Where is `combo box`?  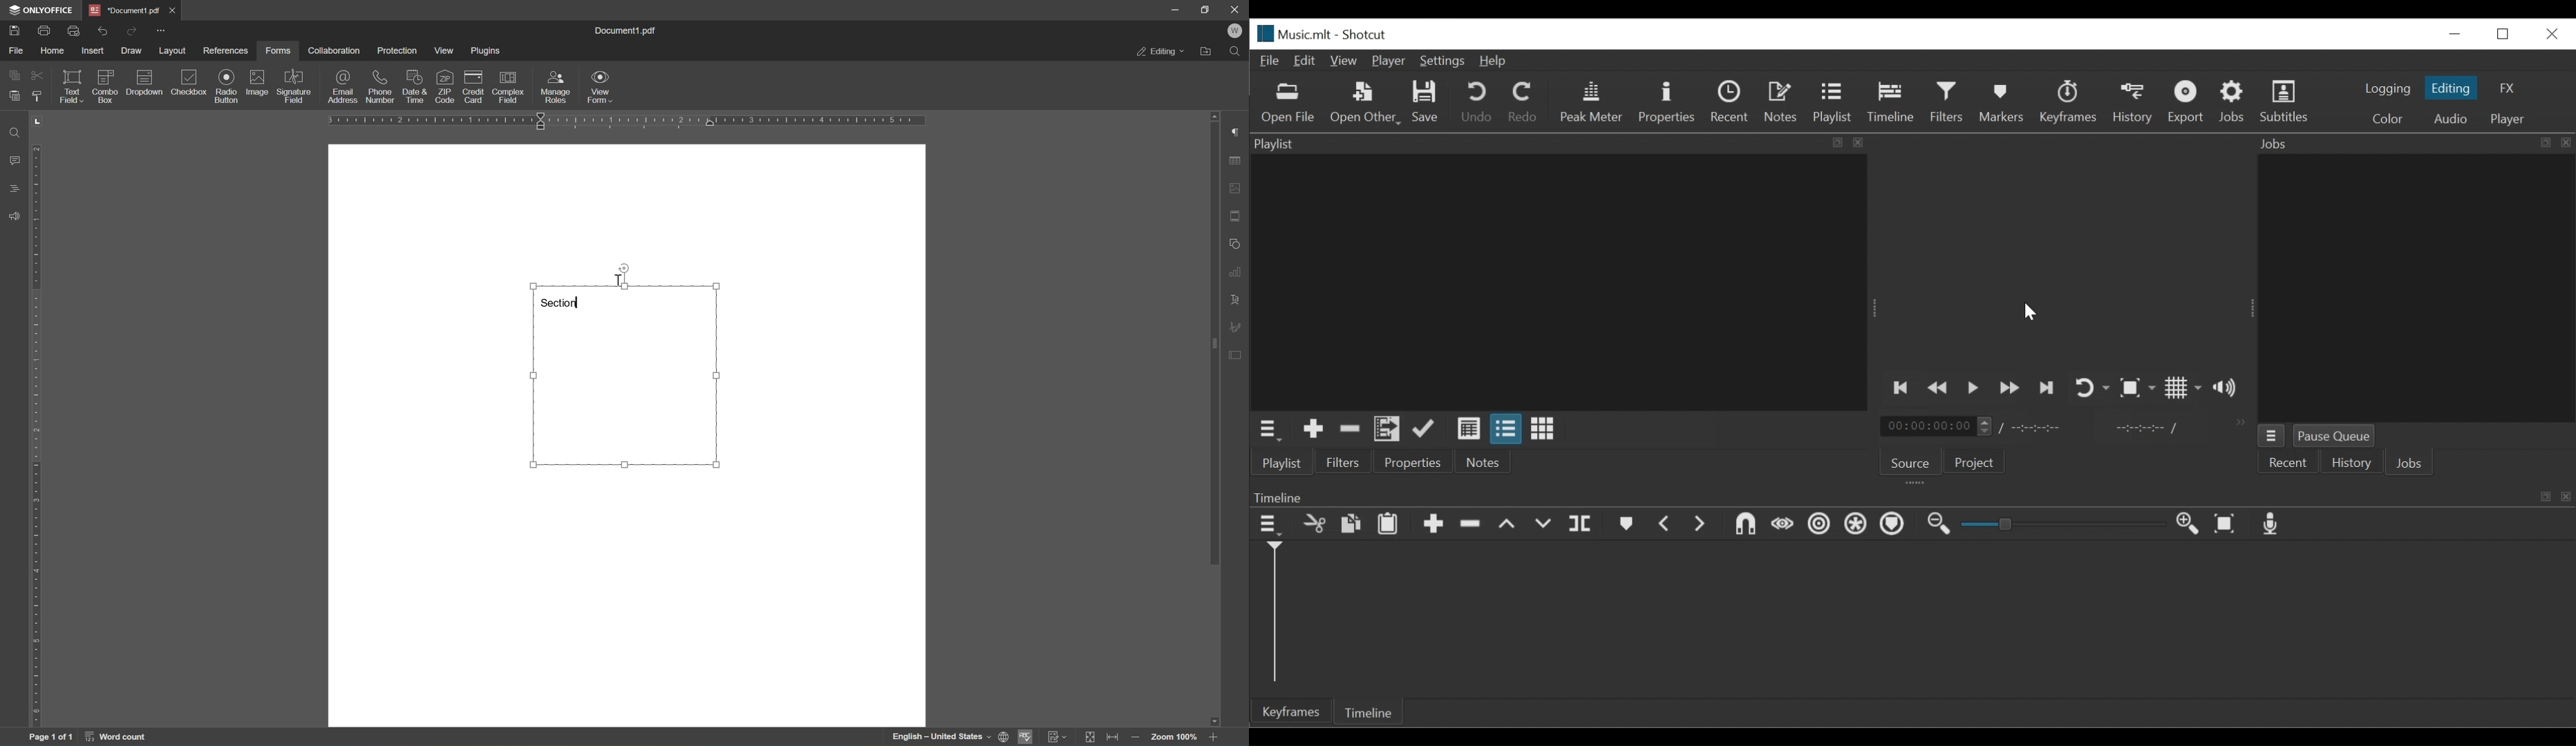
combo box is located at coordinates (106, 84).